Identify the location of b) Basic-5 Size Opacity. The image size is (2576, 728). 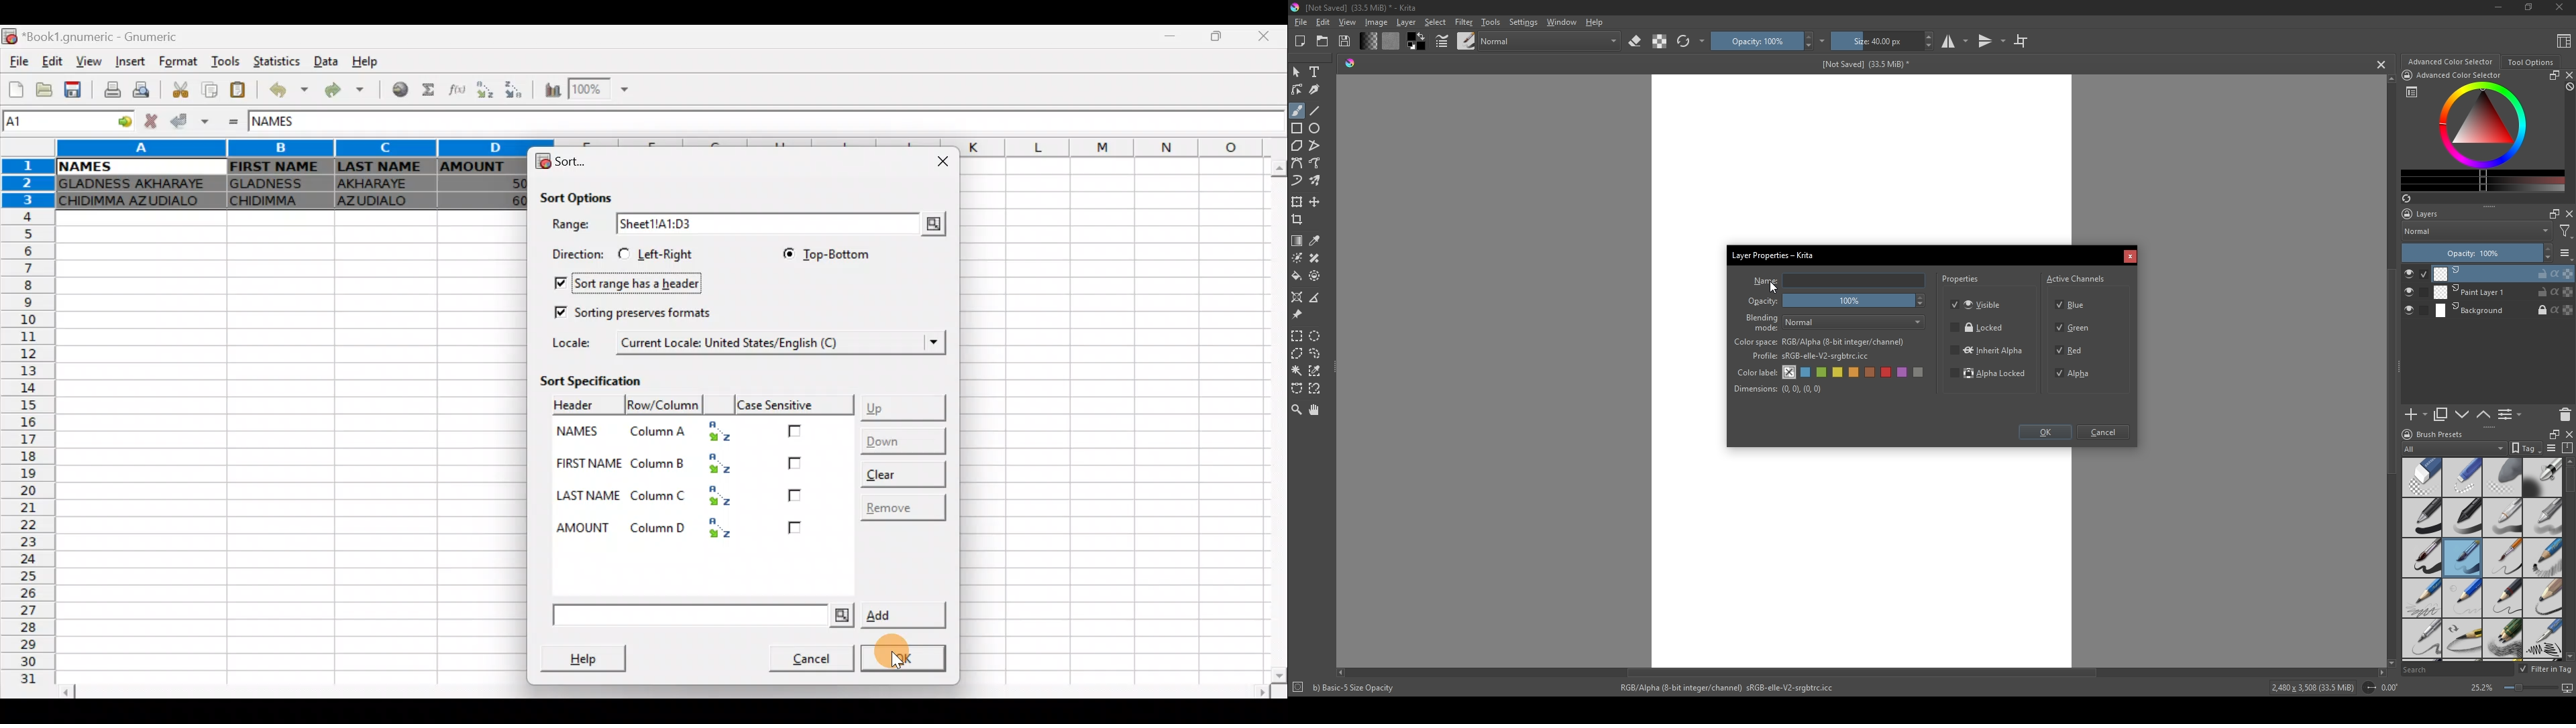
(1356, 688).